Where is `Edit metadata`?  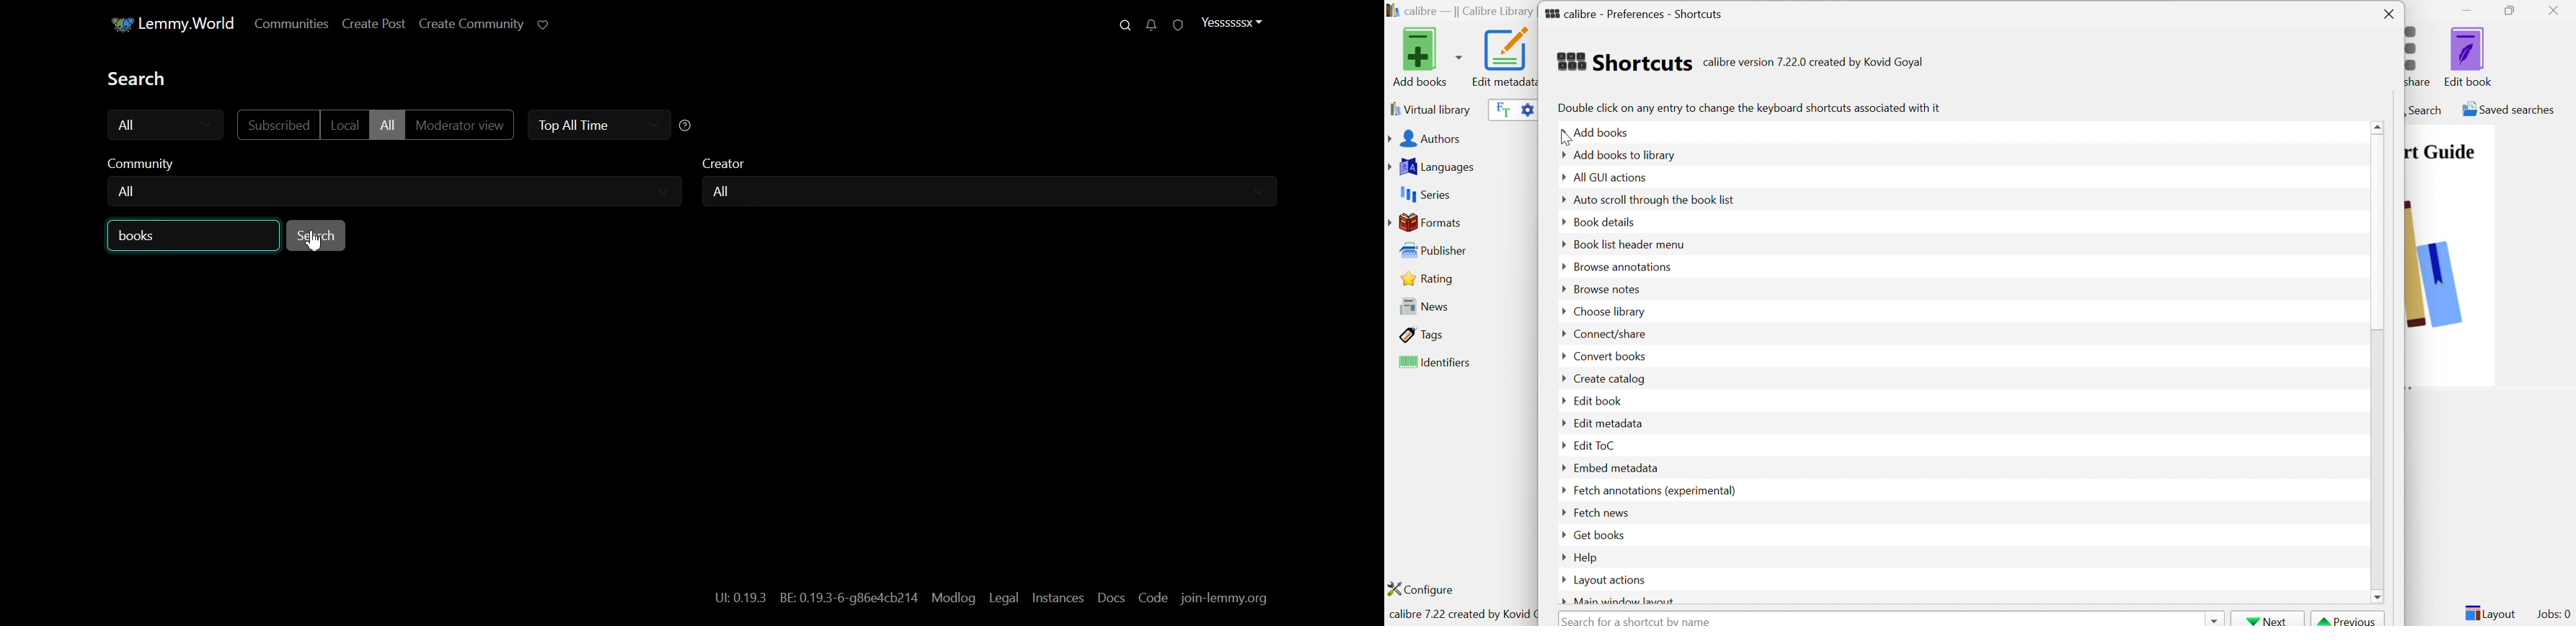 Edit metadata is located at coordinates (1608, 422).